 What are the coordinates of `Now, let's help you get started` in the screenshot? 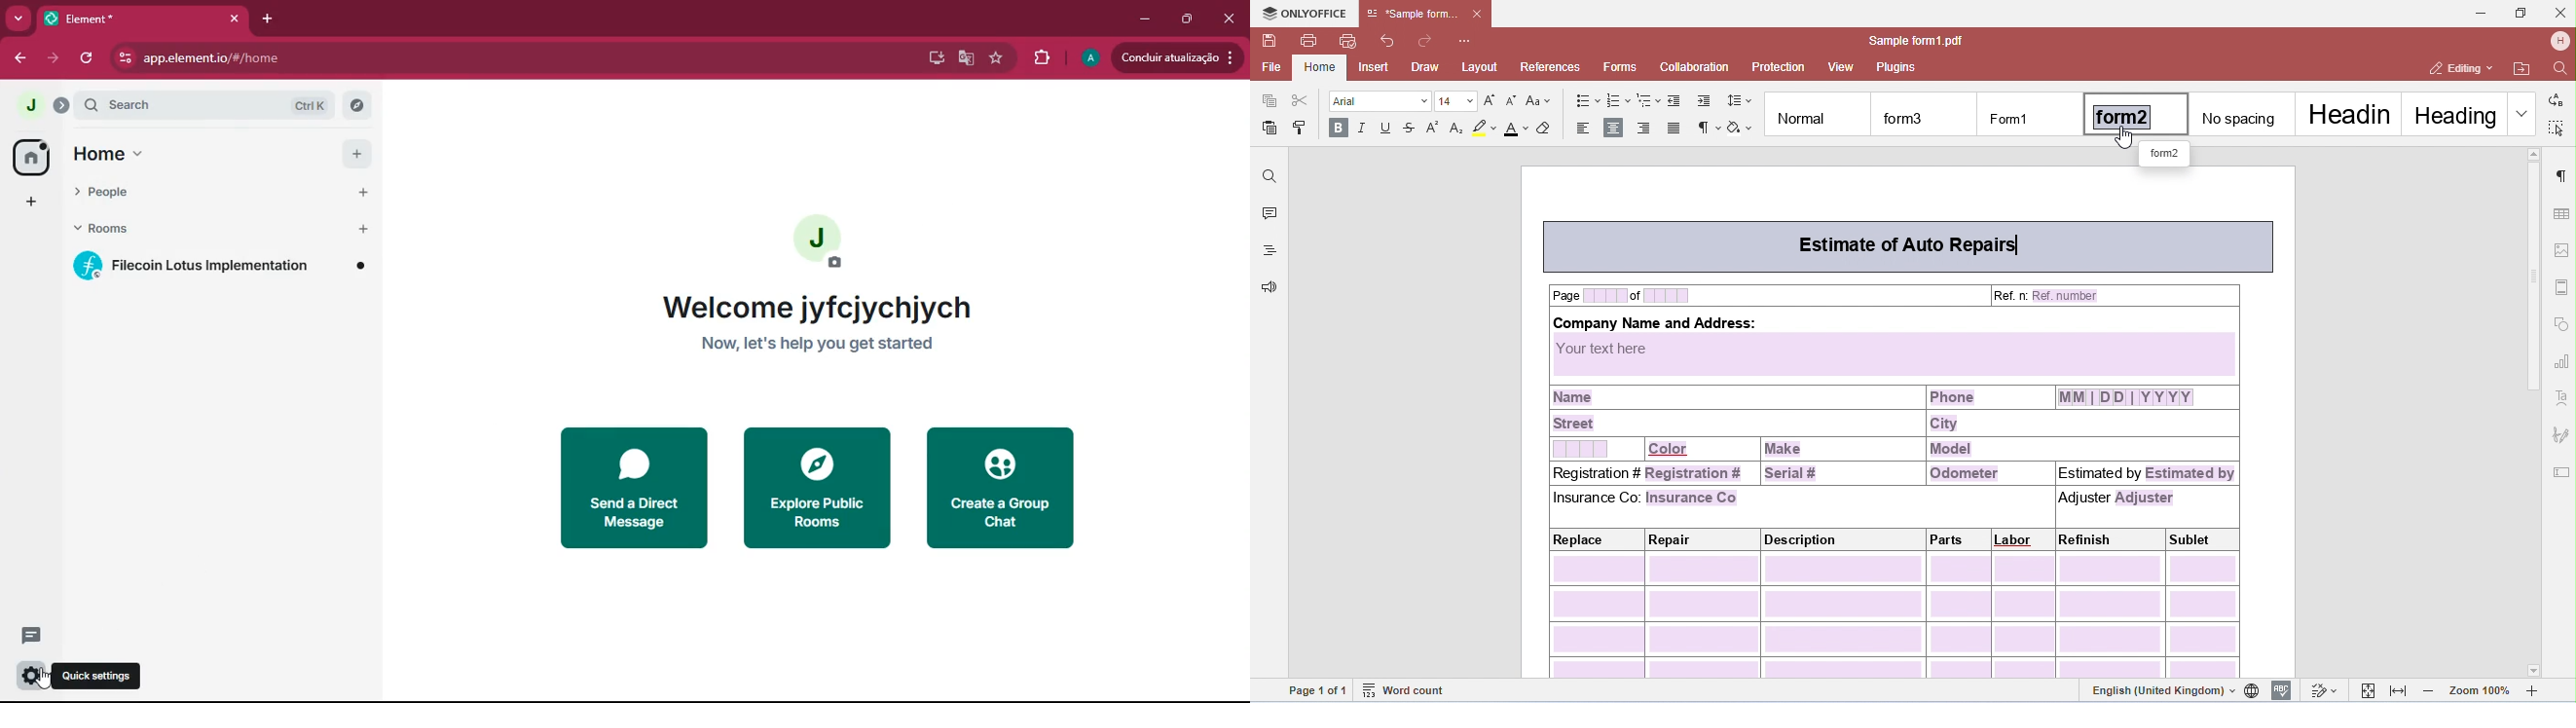 It's located at (826, 341).